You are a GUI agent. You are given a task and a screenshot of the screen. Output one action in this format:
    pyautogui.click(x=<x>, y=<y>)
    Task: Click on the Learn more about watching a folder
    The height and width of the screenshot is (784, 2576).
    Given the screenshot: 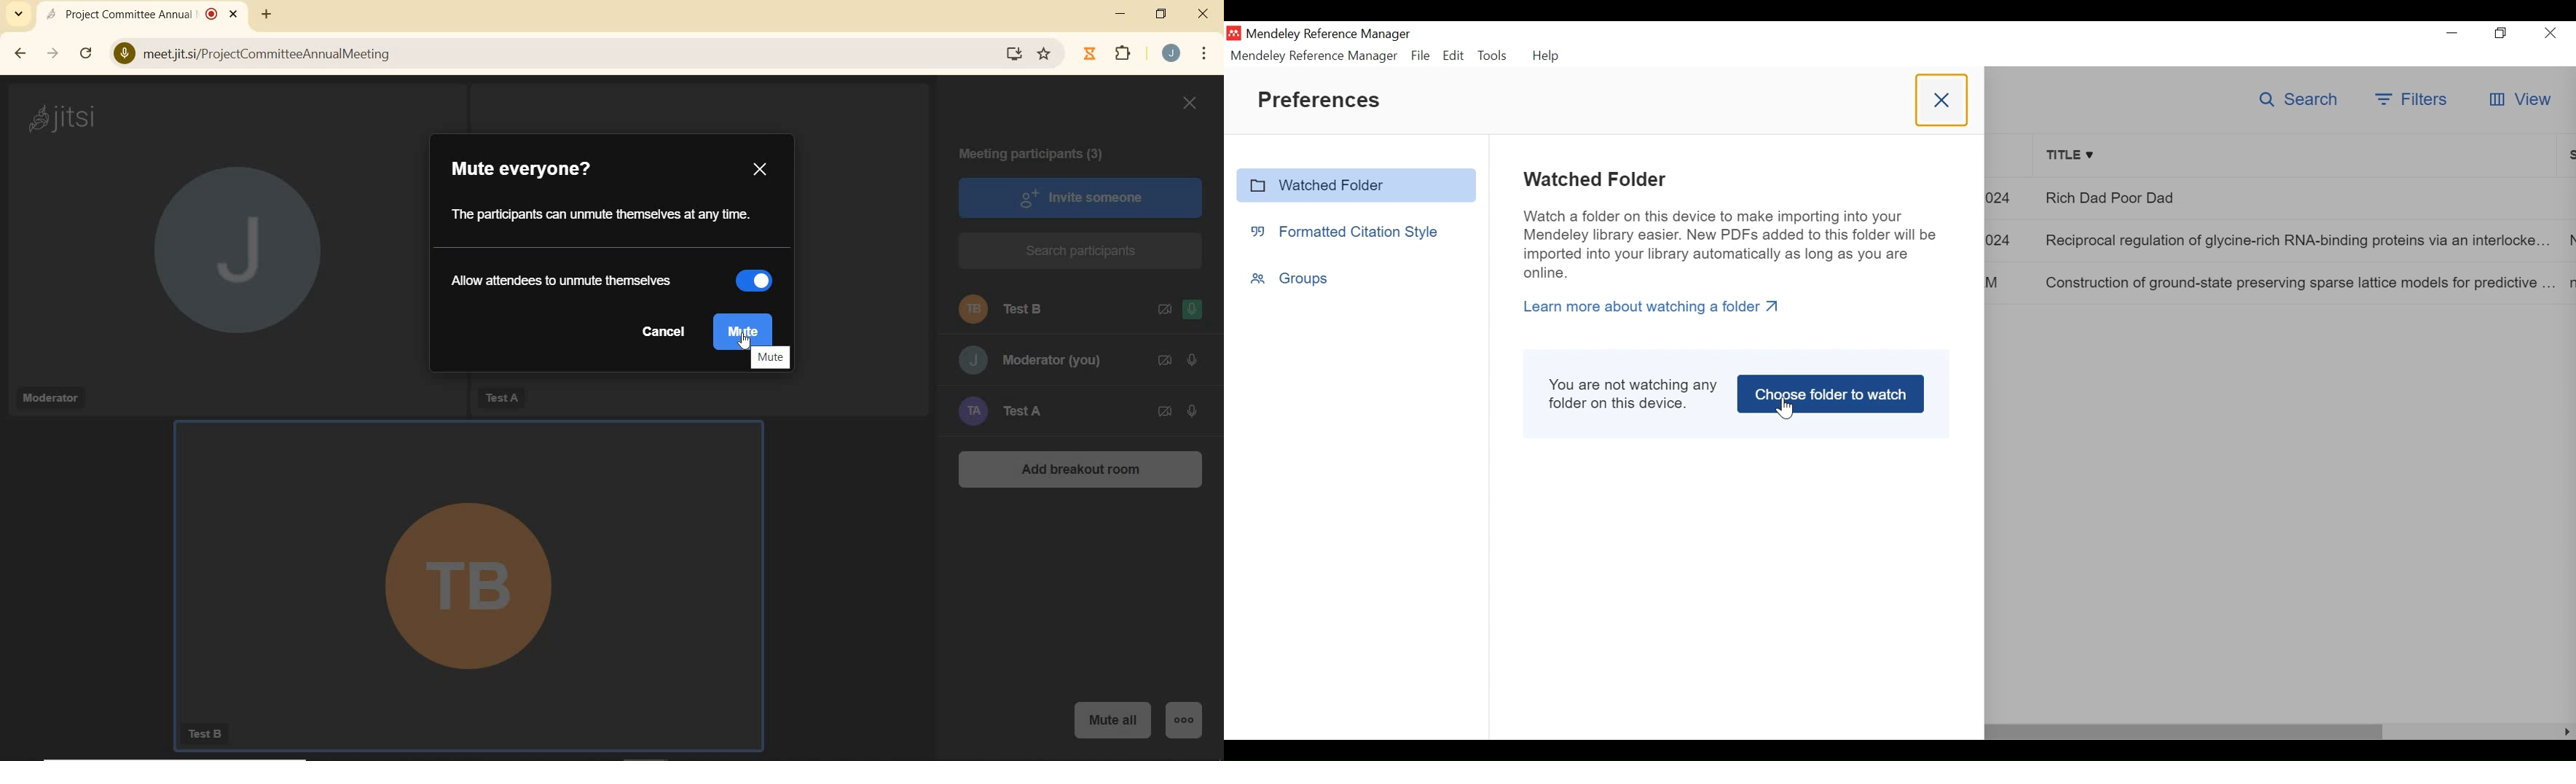 What is the action you would take?
    pyautogui.click(x=1650, y=307)
    